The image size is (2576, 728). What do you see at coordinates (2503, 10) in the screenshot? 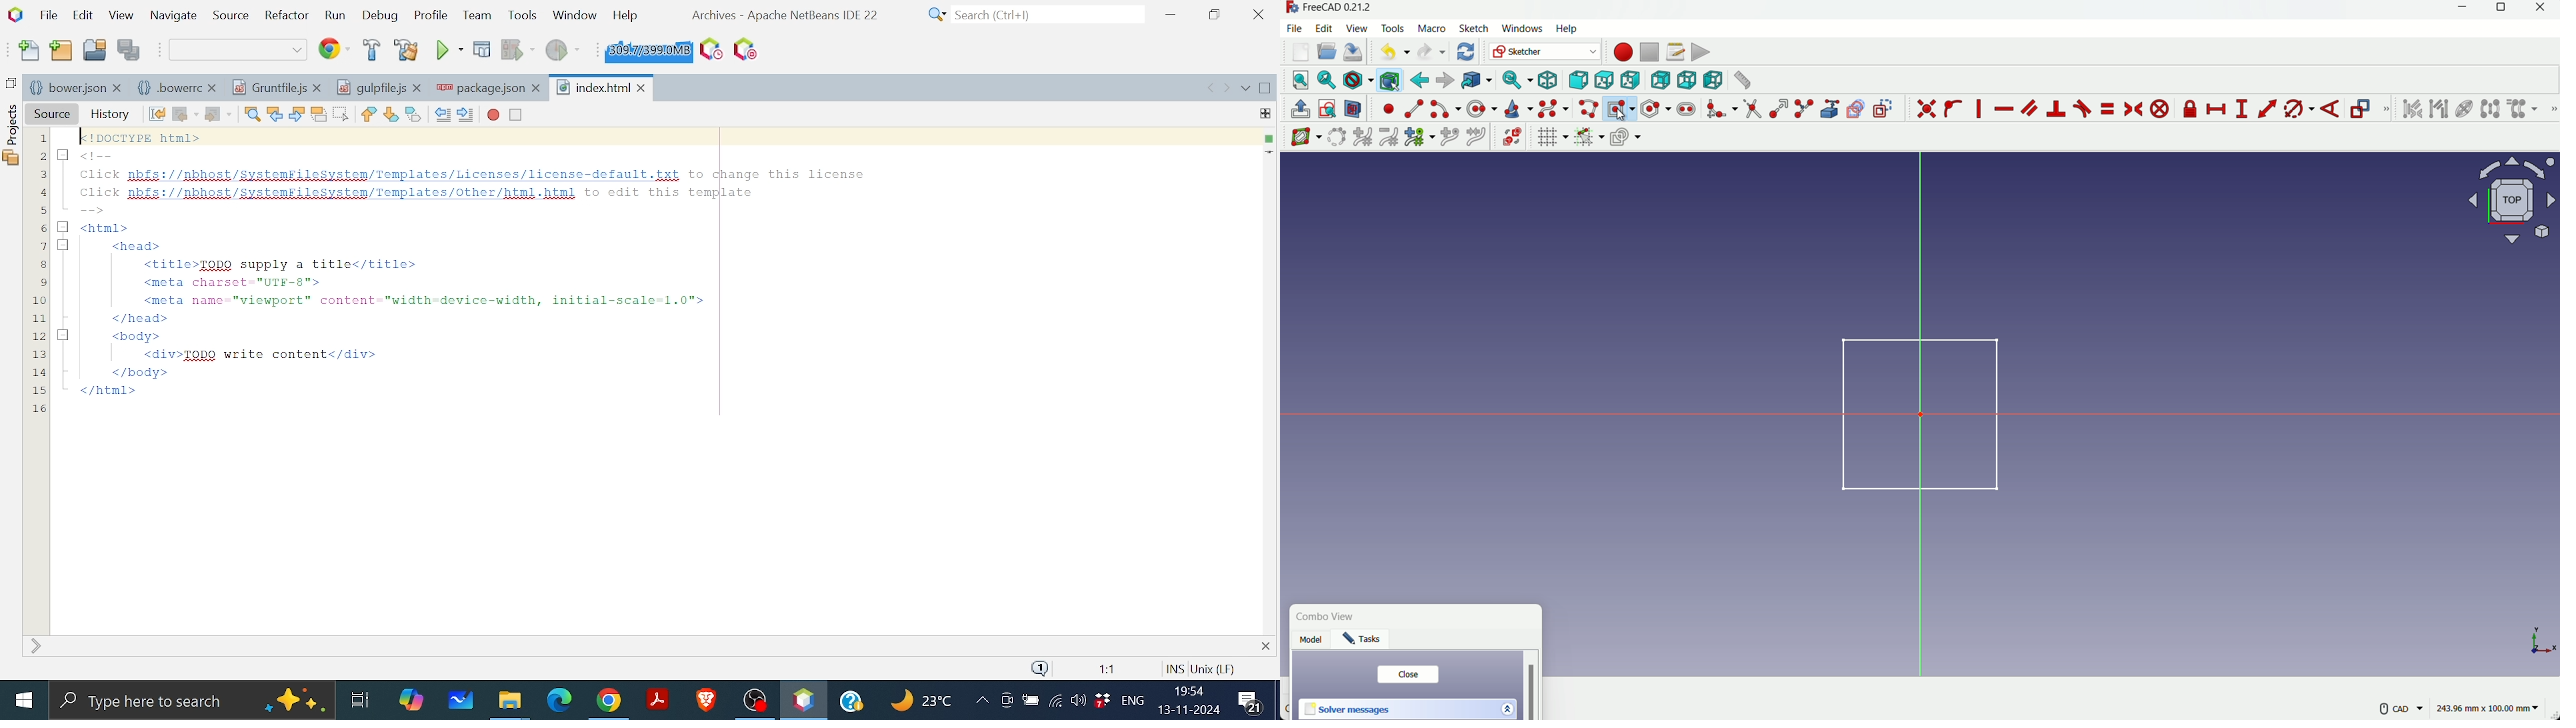
I see `maximize or restore` at bounding box center [2503, 10].